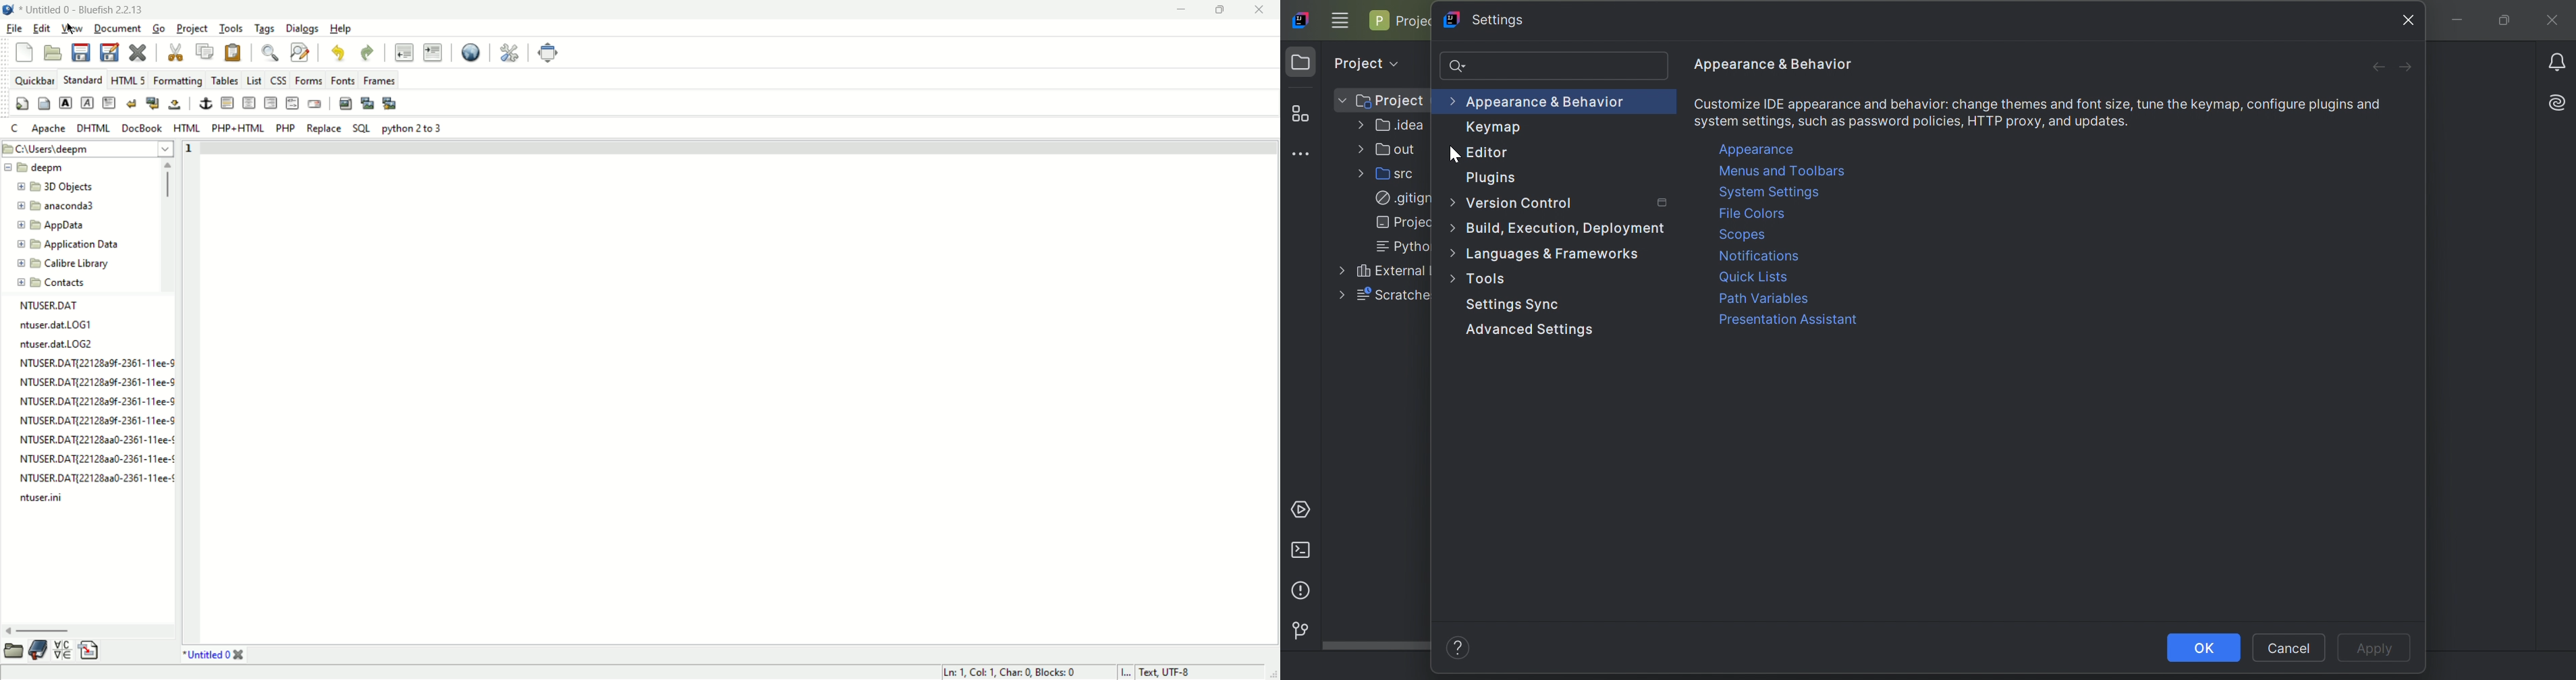  Describe the element at coordinates (53, 226) in the screenshot. I see `app` at that location.